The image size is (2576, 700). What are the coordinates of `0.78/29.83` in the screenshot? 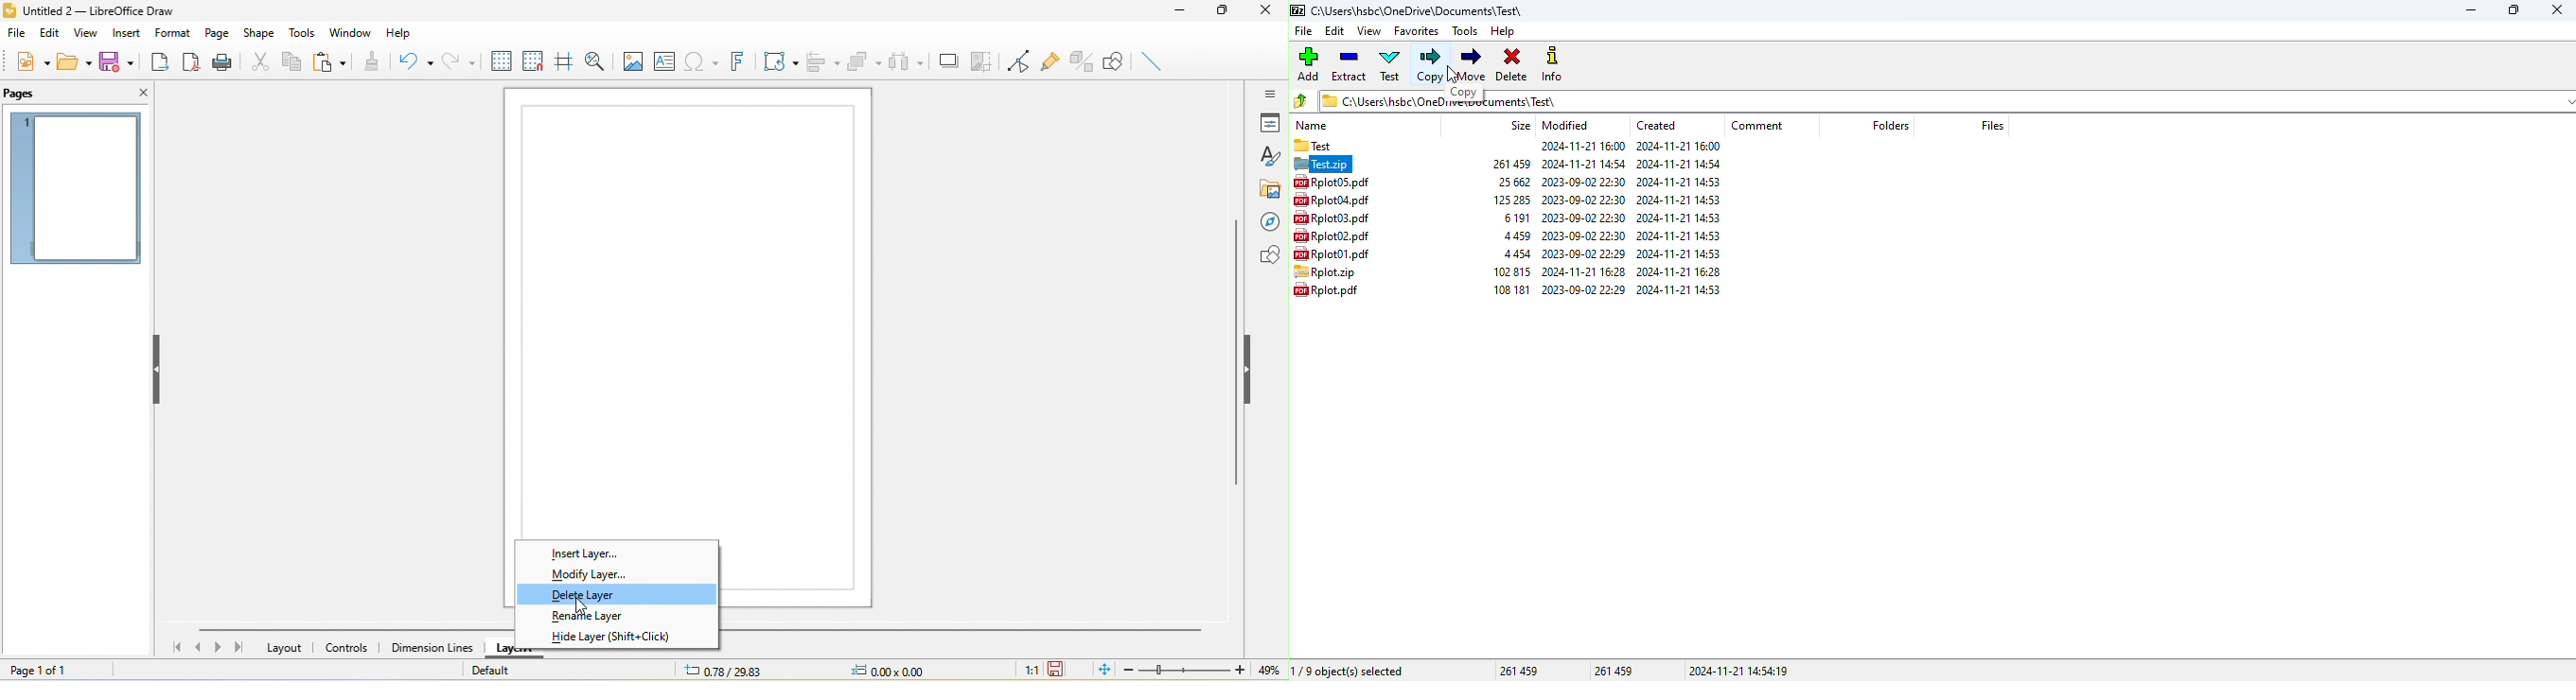 It's located at (720, 671).